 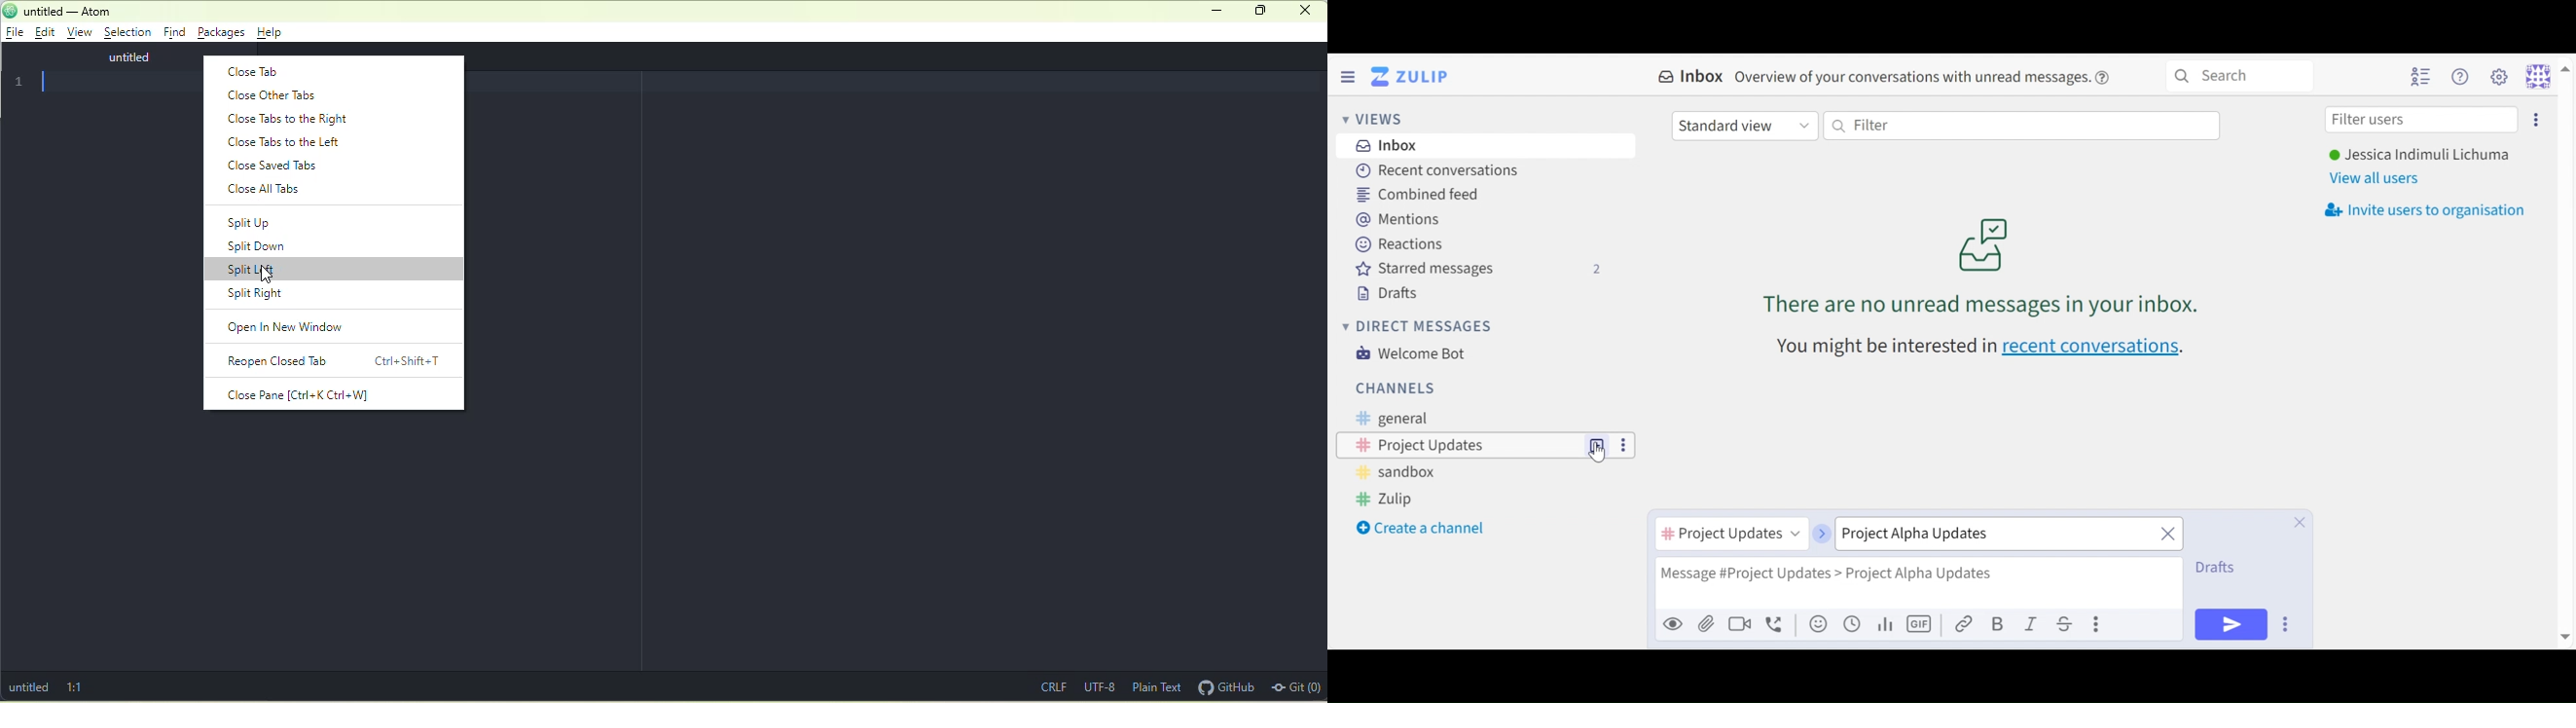 I want to click on View all users, so click(x=2379, y=178).